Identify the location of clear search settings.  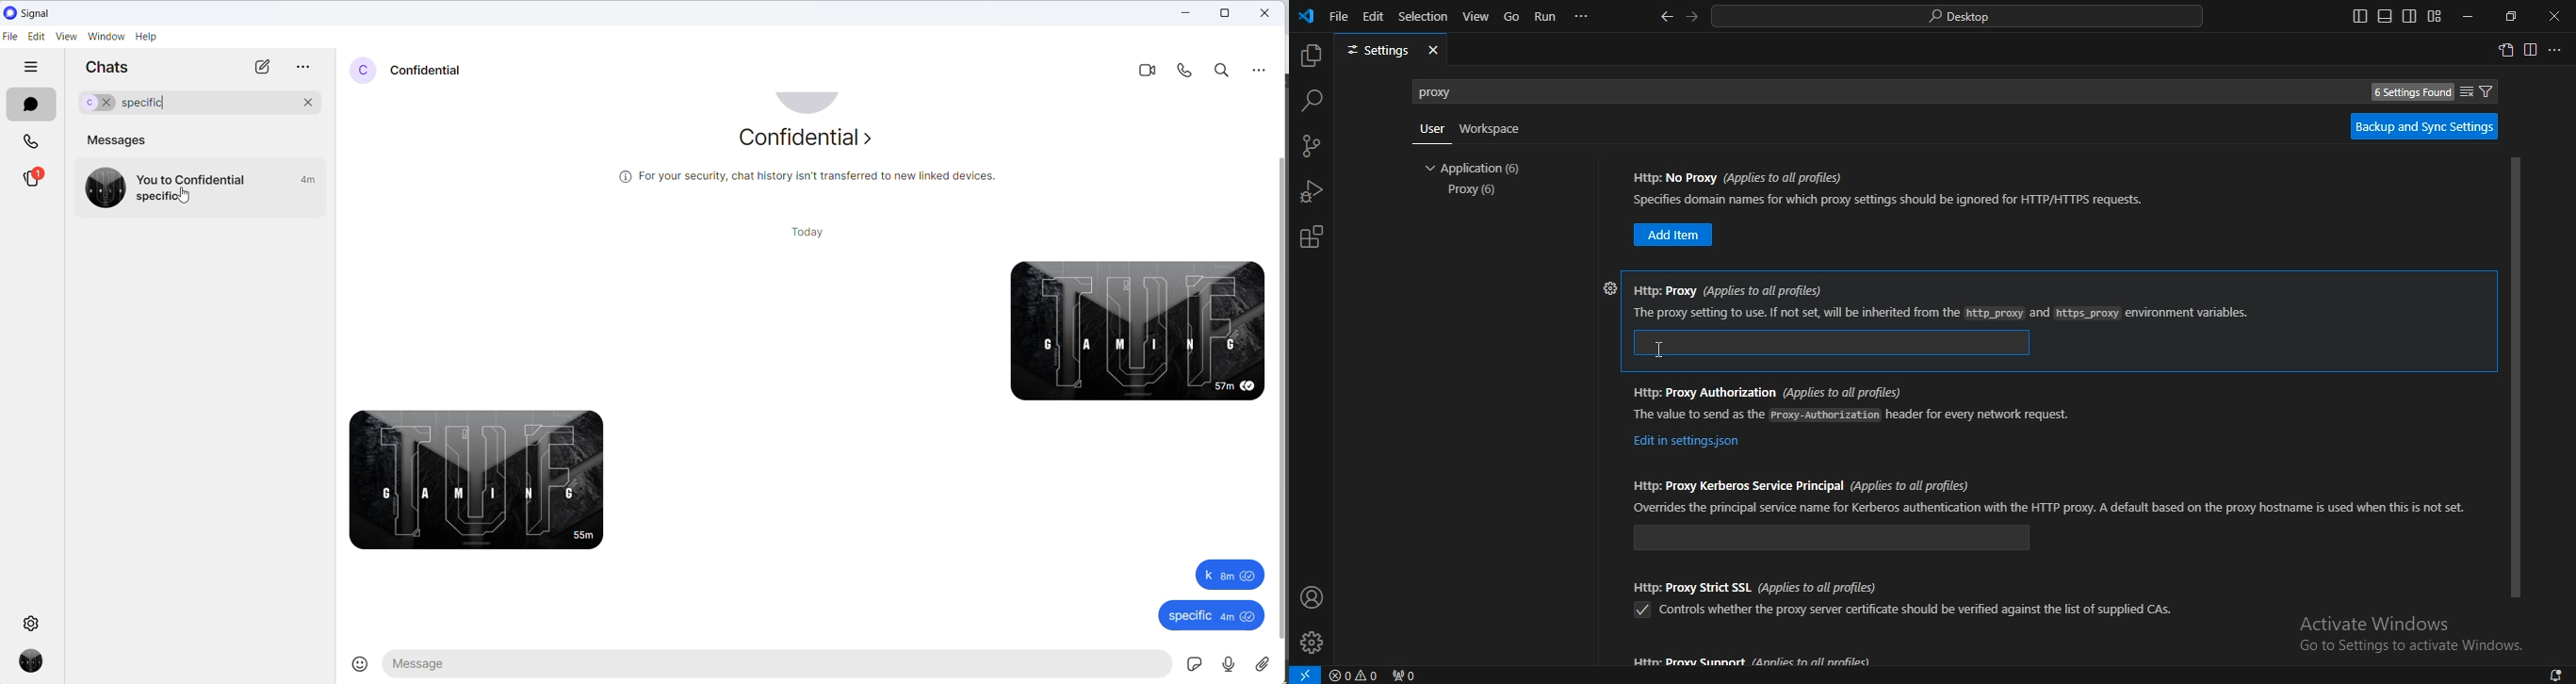
(2465, 90).